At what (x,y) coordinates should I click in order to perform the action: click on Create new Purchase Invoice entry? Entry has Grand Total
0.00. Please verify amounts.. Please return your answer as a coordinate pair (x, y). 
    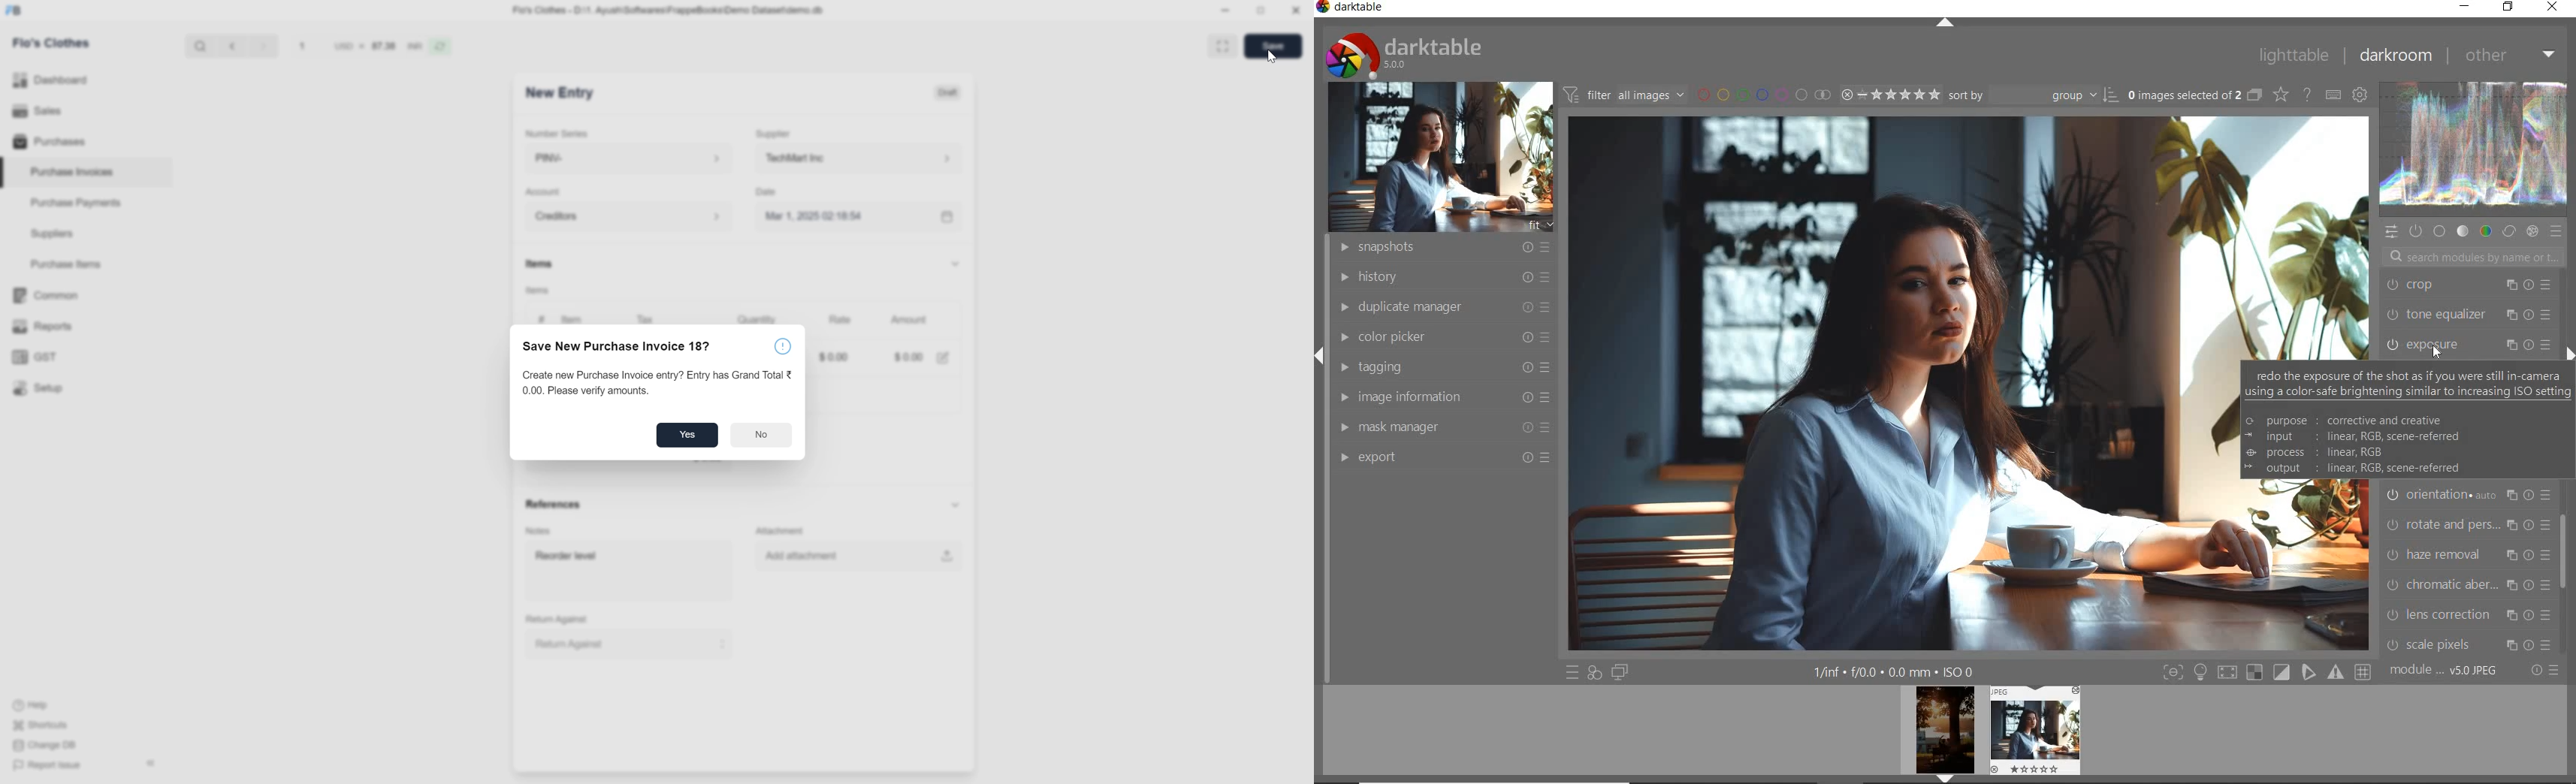
    Looking at the image, I should click on (660, 384).